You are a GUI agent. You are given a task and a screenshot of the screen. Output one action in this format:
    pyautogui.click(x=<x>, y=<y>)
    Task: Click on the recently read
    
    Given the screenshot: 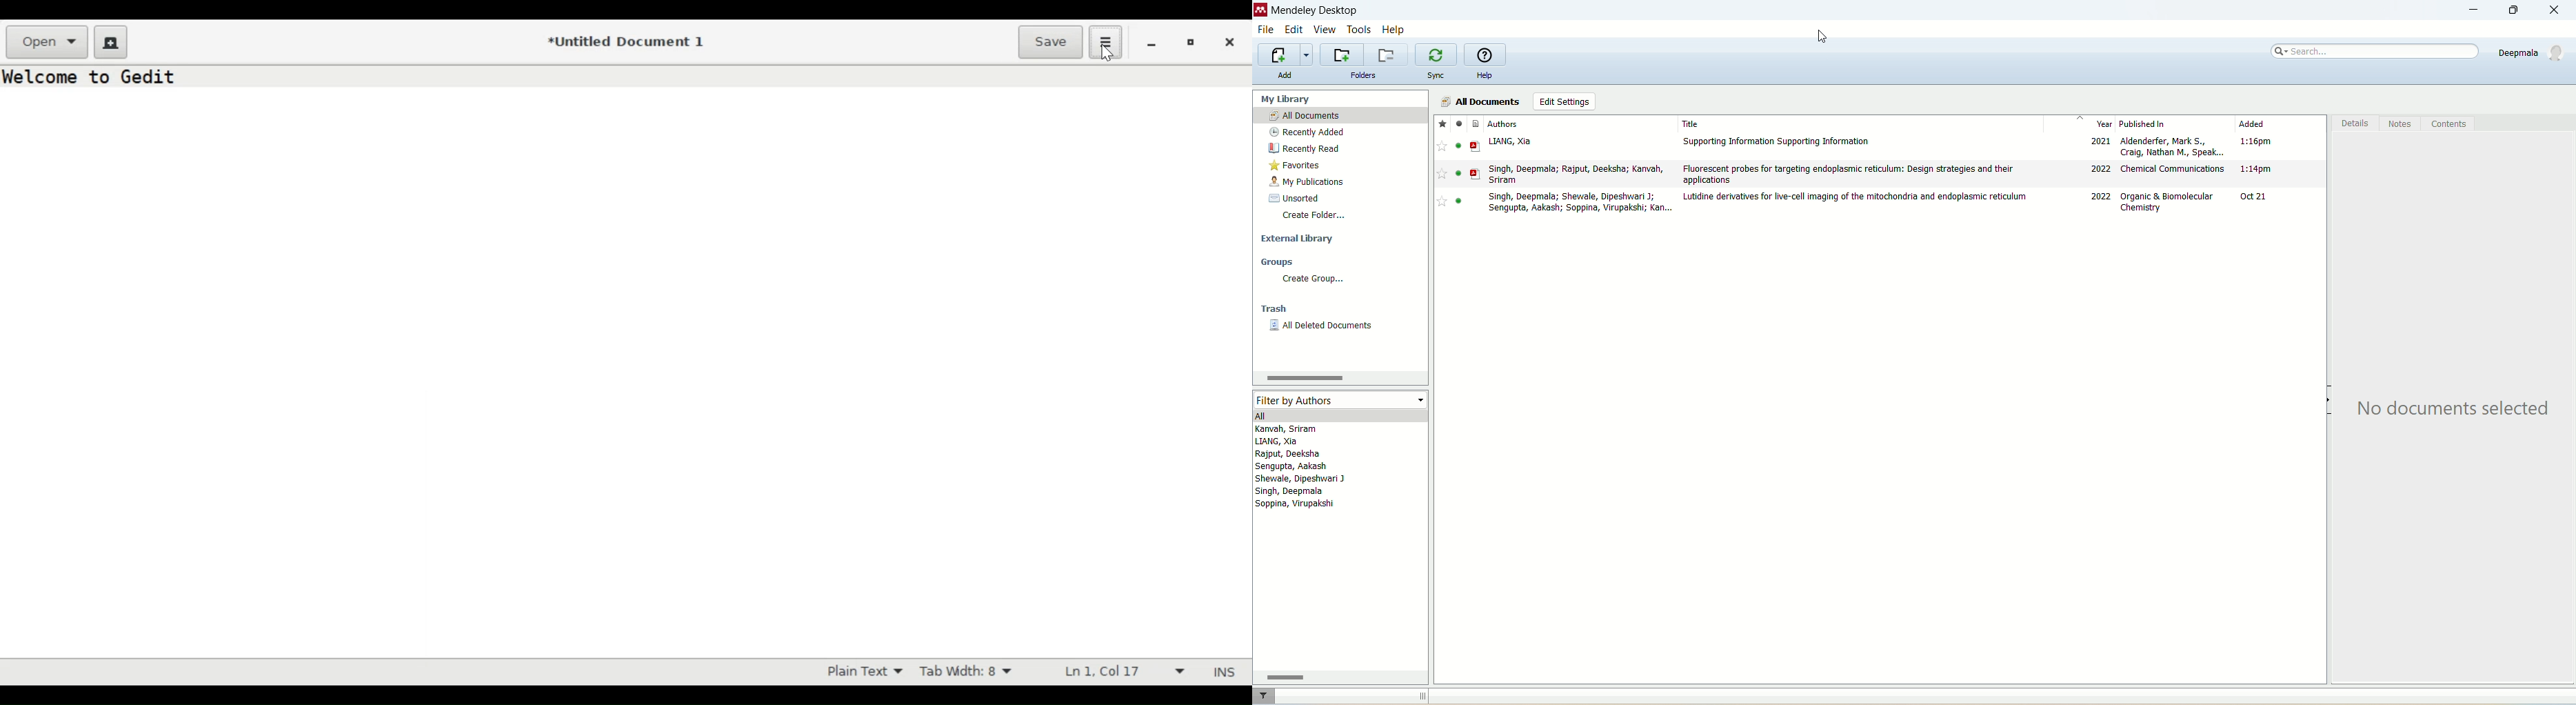 What is the action you would take?
    pyautogui.click(x=1305, y=150)
    